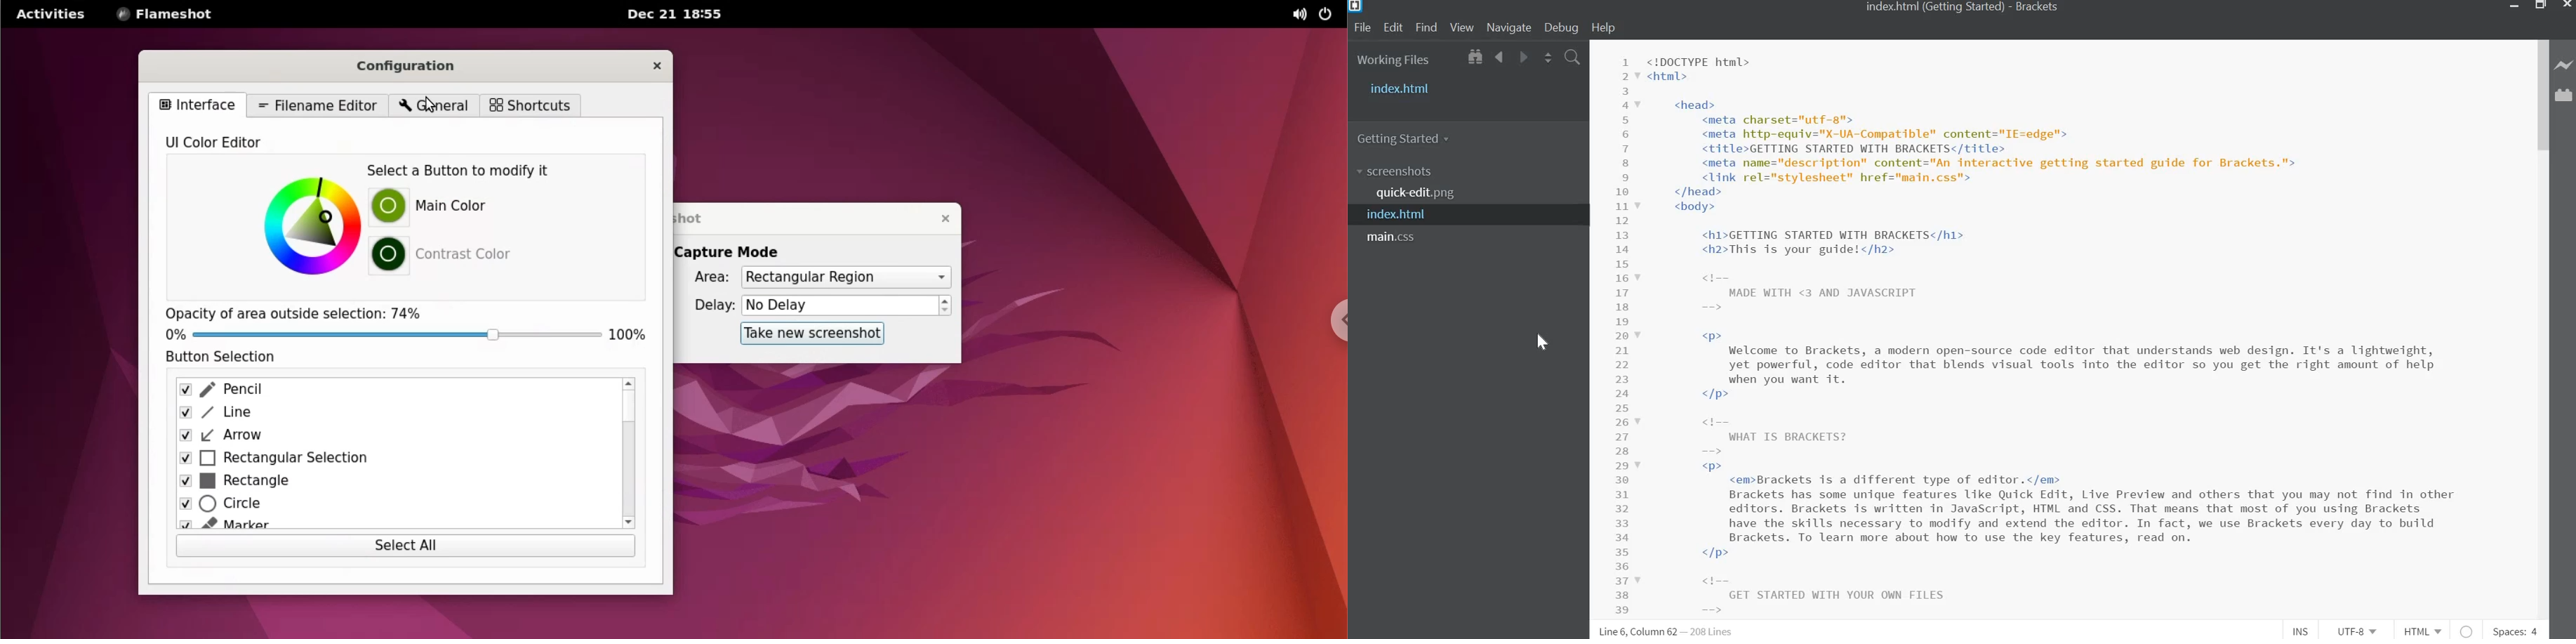  I want to click on line and column preferences, so click(1638, 631).